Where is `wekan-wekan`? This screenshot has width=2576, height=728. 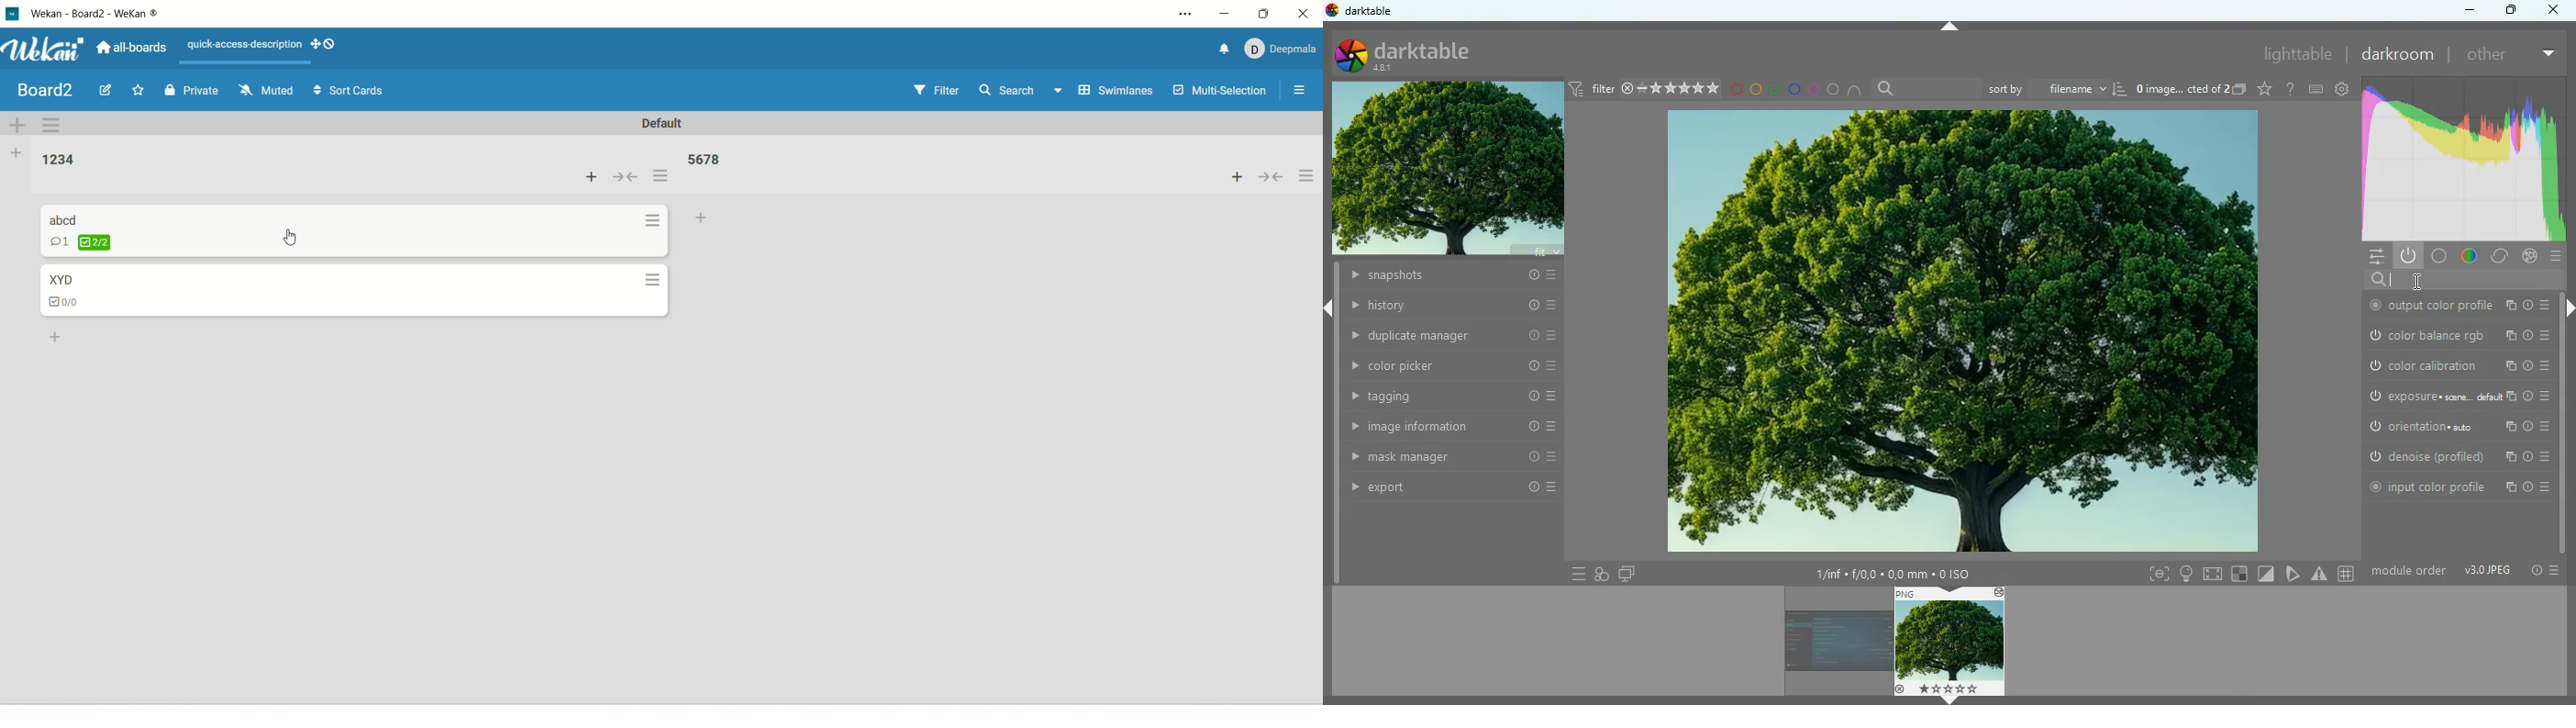
wekan-wekan is located at coordinates (94, 14).